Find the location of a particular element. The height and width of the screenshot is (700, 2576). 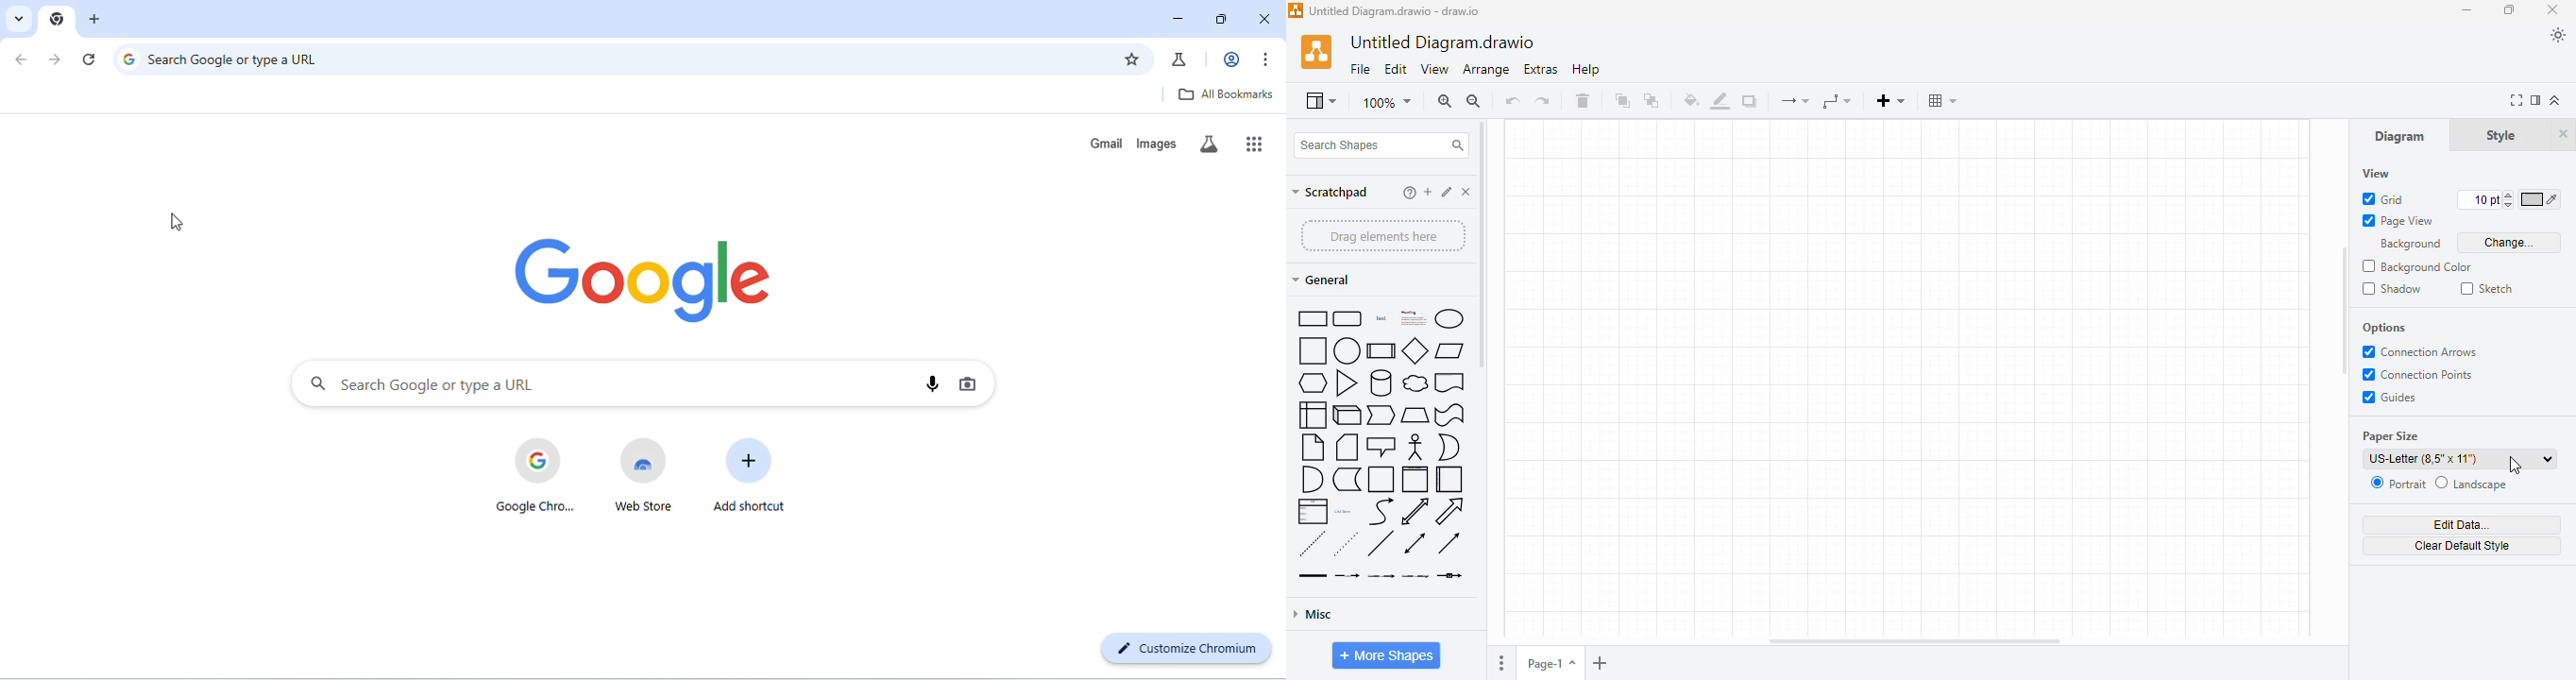

circle is located at coordinates (1347, 350).